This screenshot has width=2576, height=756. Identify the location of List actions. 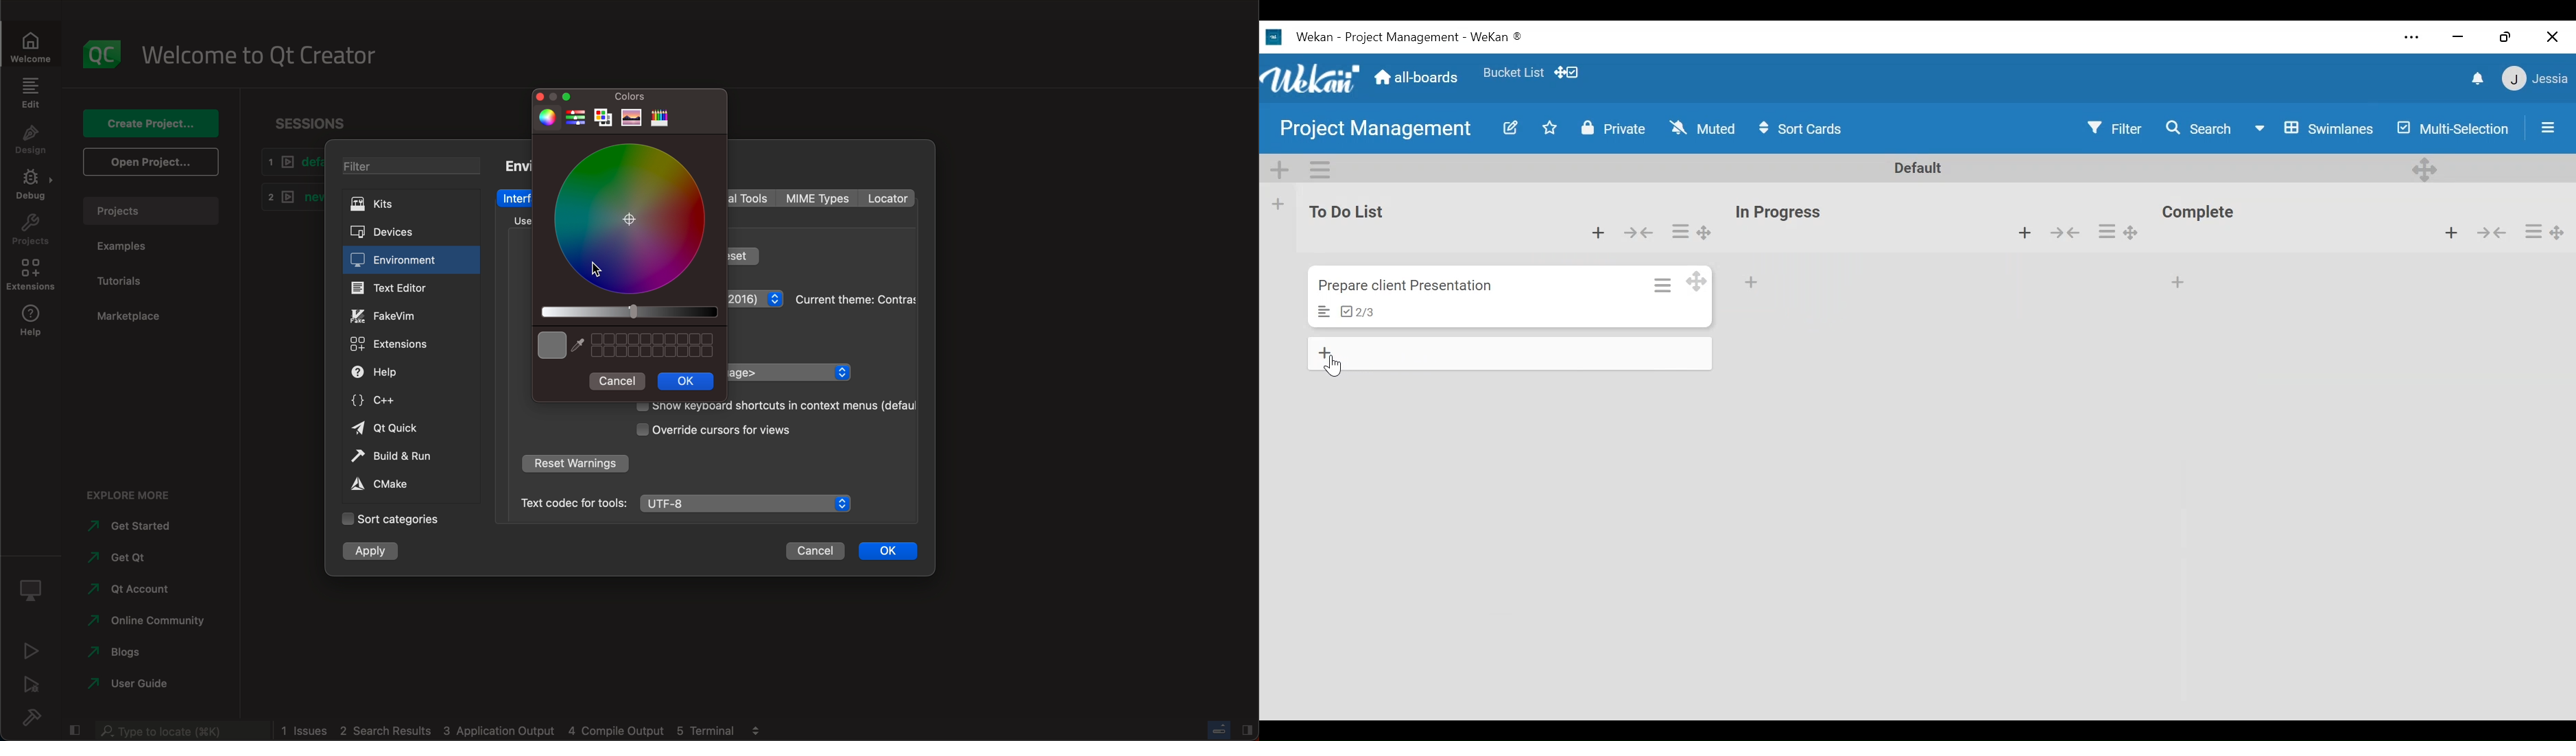
(1319, 168).